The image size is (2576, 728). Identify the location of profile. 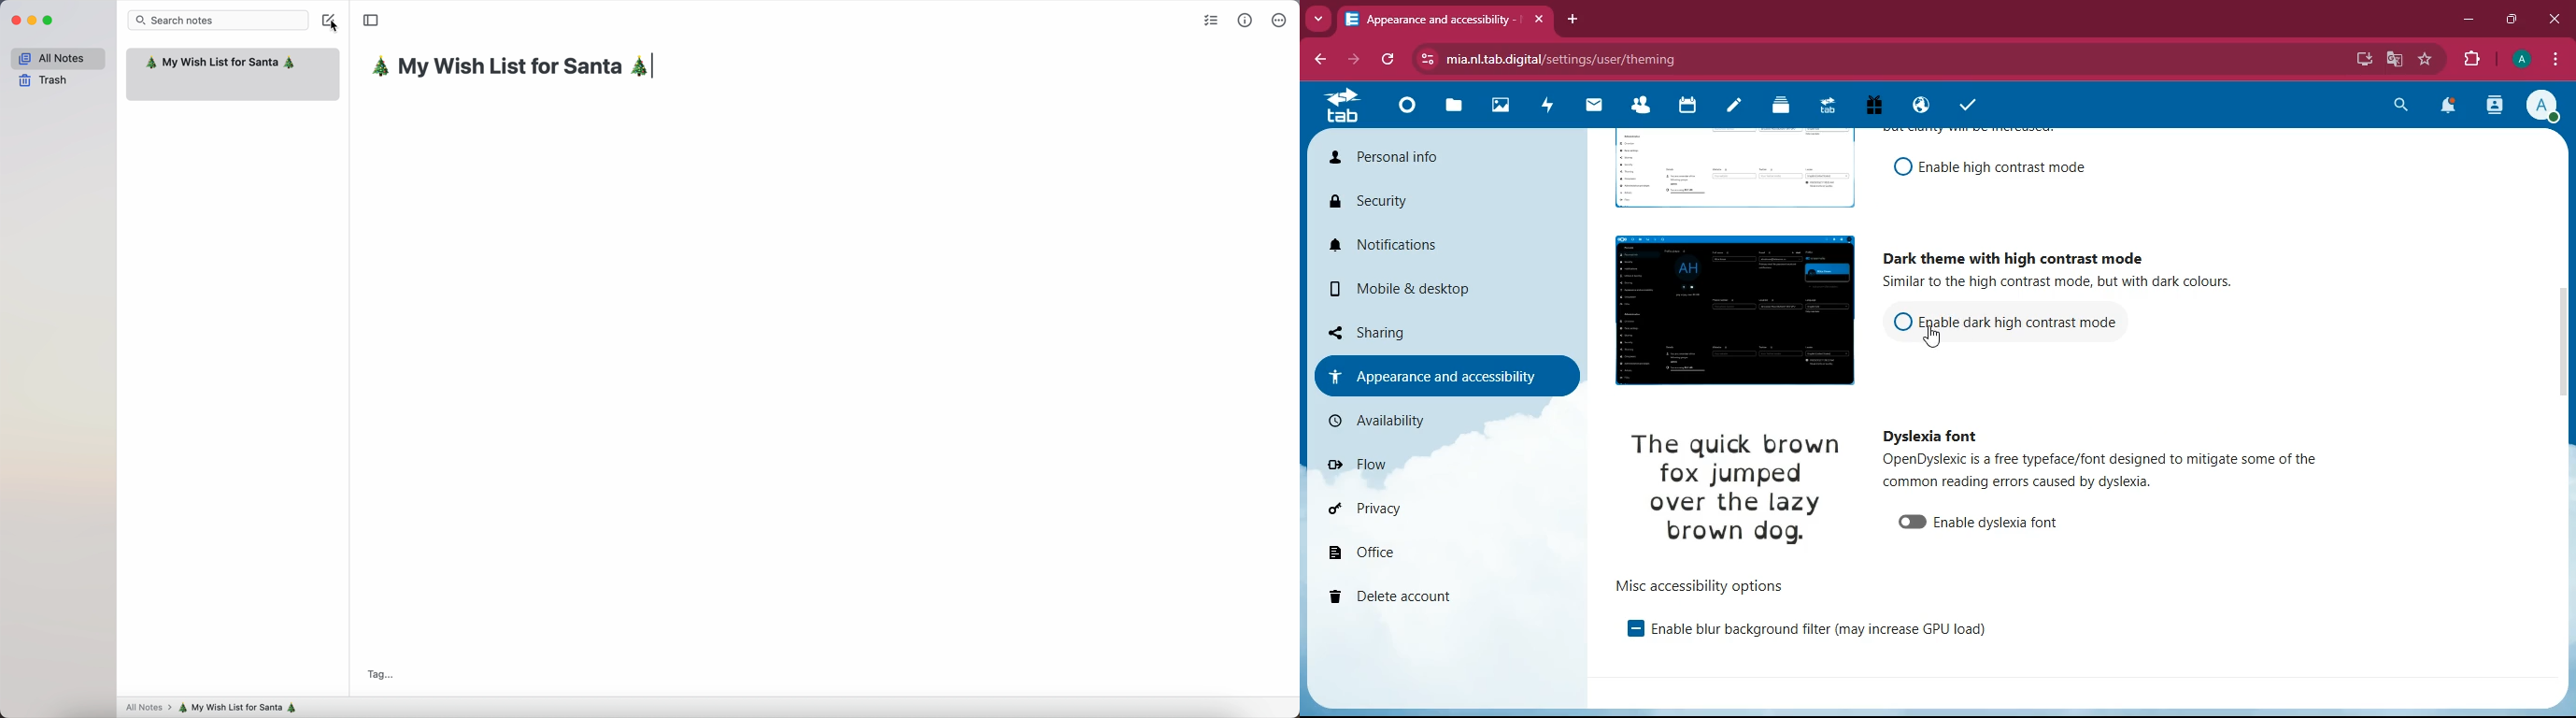
(2519, 61).